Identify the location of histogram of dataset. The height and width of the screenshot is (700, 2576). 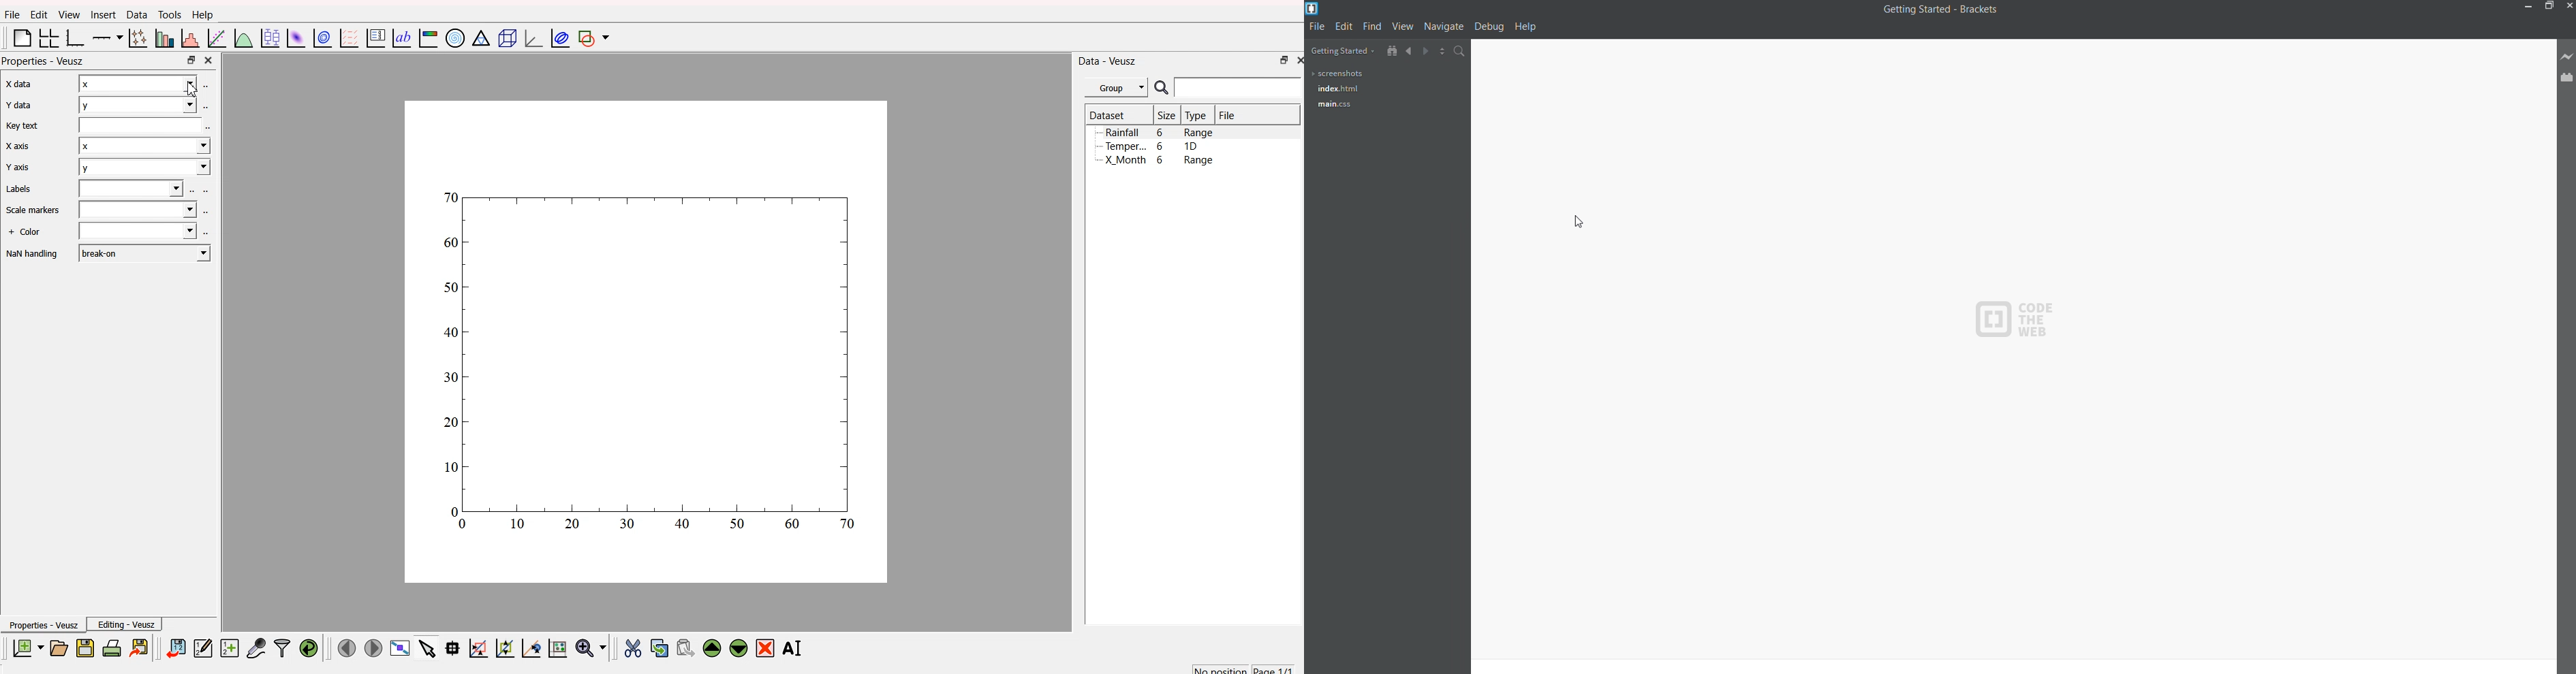
(191, 39).